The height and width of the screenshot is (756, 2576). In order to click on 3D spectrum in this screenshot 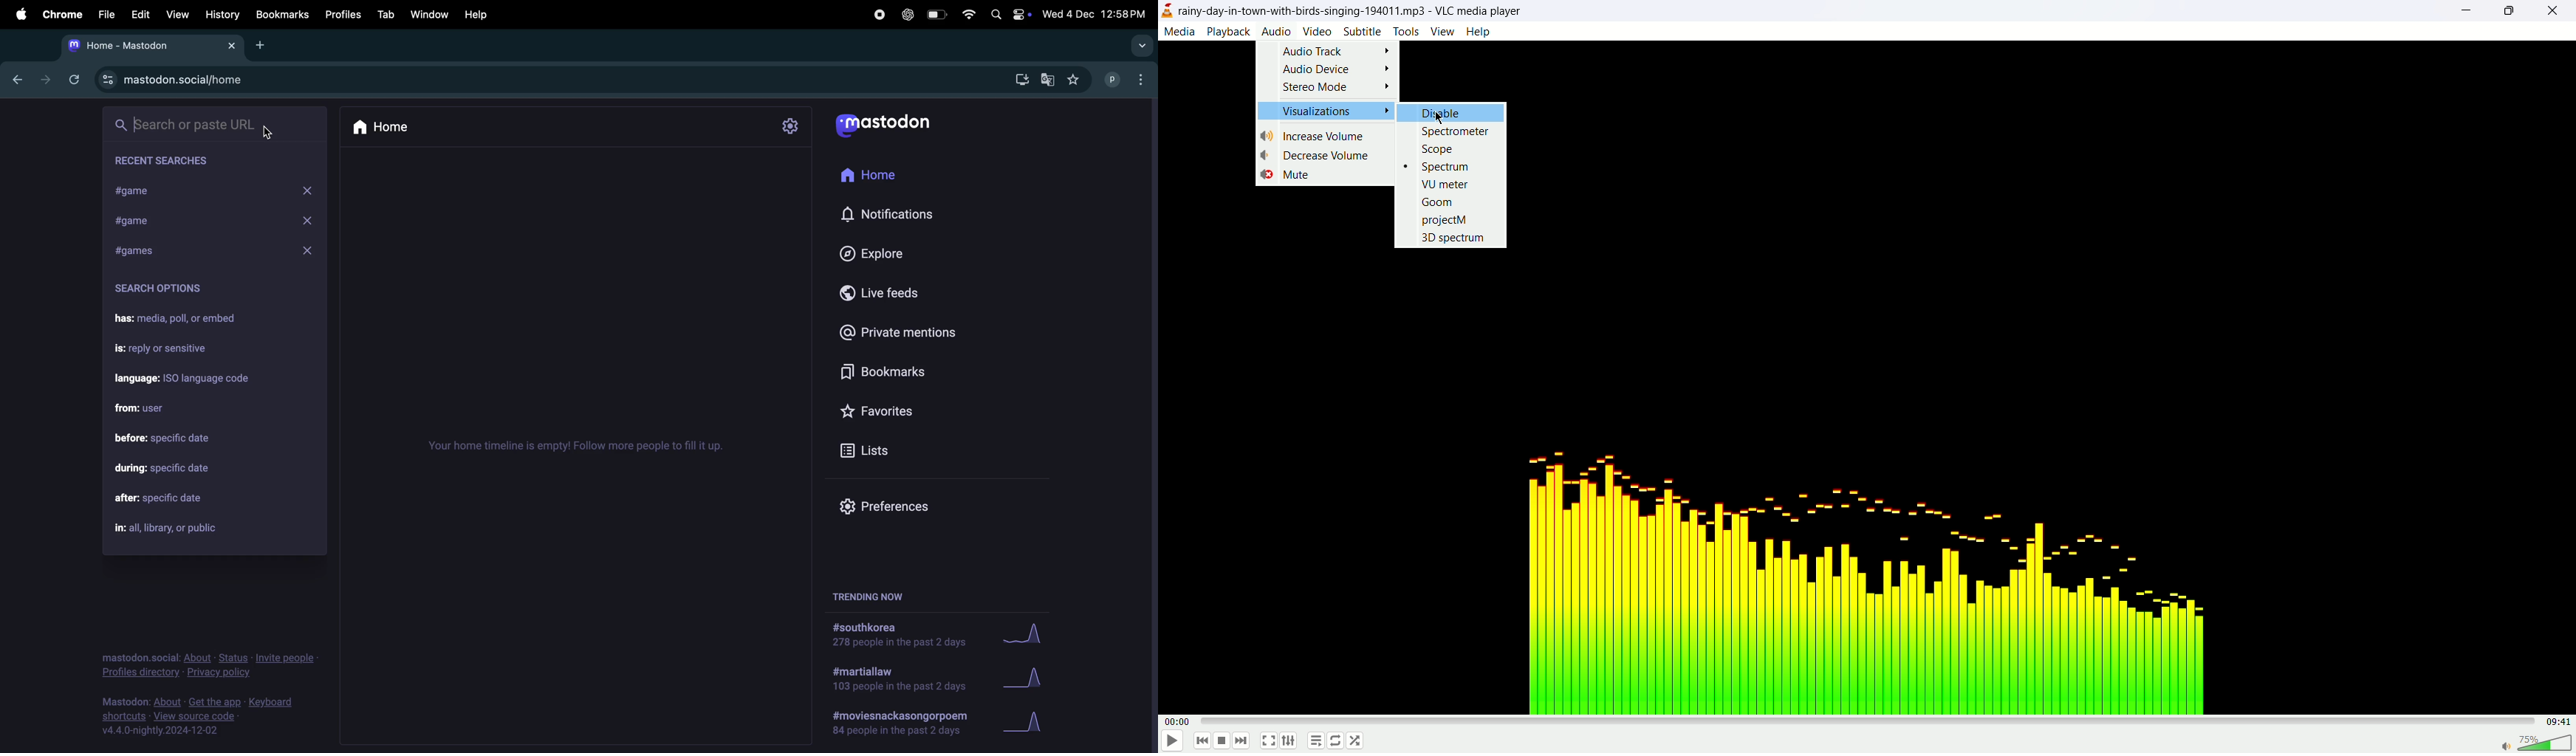, I will do `click(1455, 238)`.